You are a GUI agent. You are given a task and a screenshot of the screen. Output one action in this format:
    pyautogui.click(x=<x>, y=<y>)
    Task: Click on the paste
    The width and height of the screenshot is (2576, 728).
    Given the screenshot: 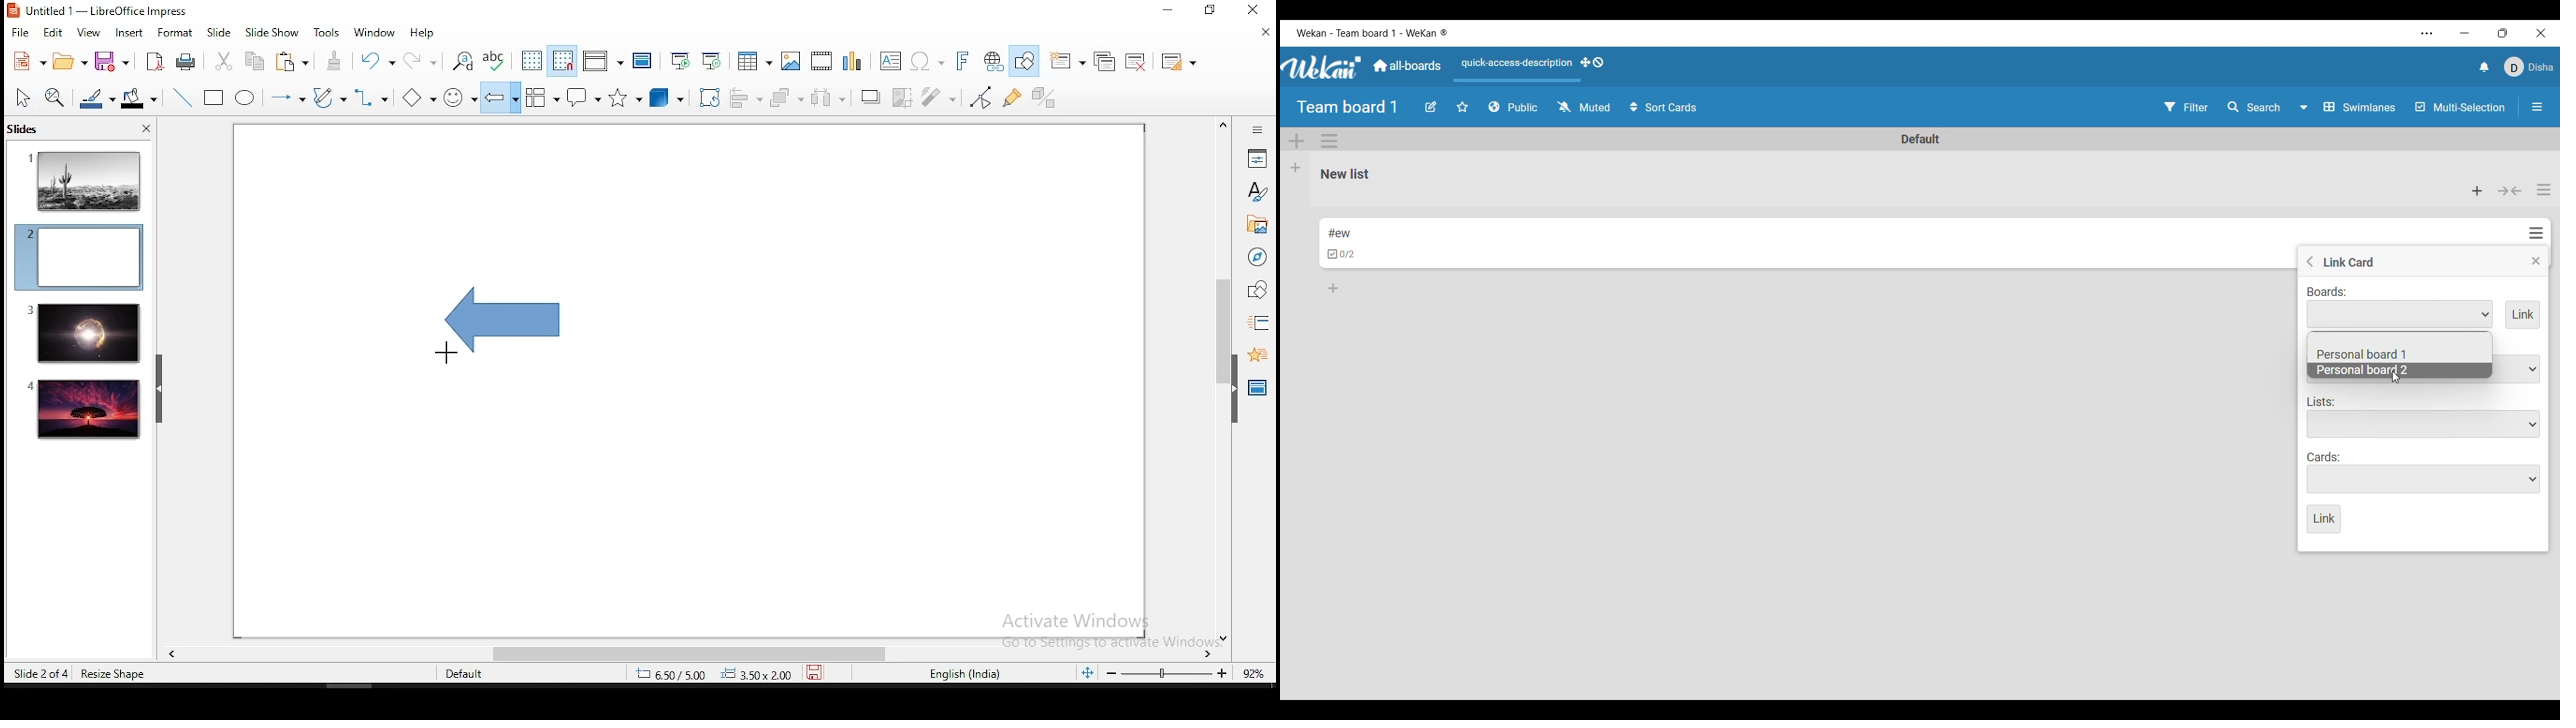 What is the action you would take?
    pyautogui.click(x=295, y=61)
    